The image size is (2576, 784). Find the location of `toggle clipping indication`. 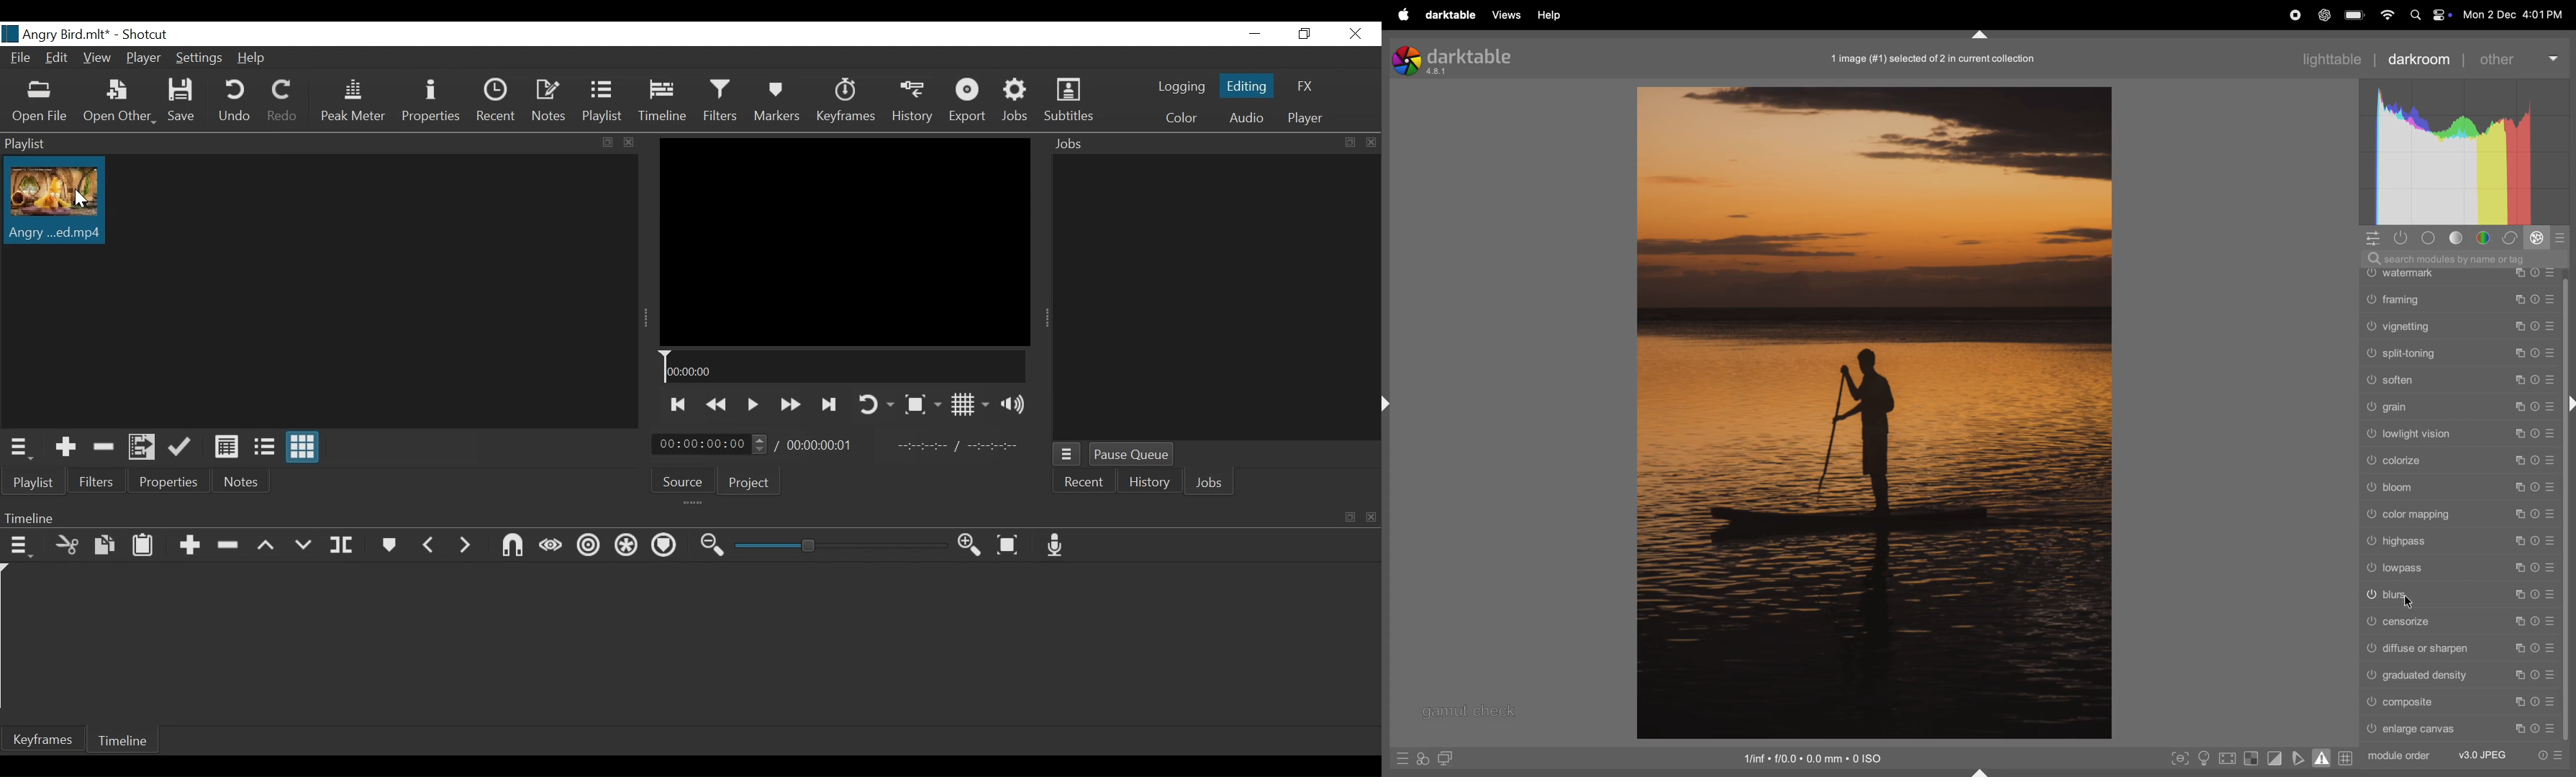

toggle clipping indication is located at coordinates (2274, 759).